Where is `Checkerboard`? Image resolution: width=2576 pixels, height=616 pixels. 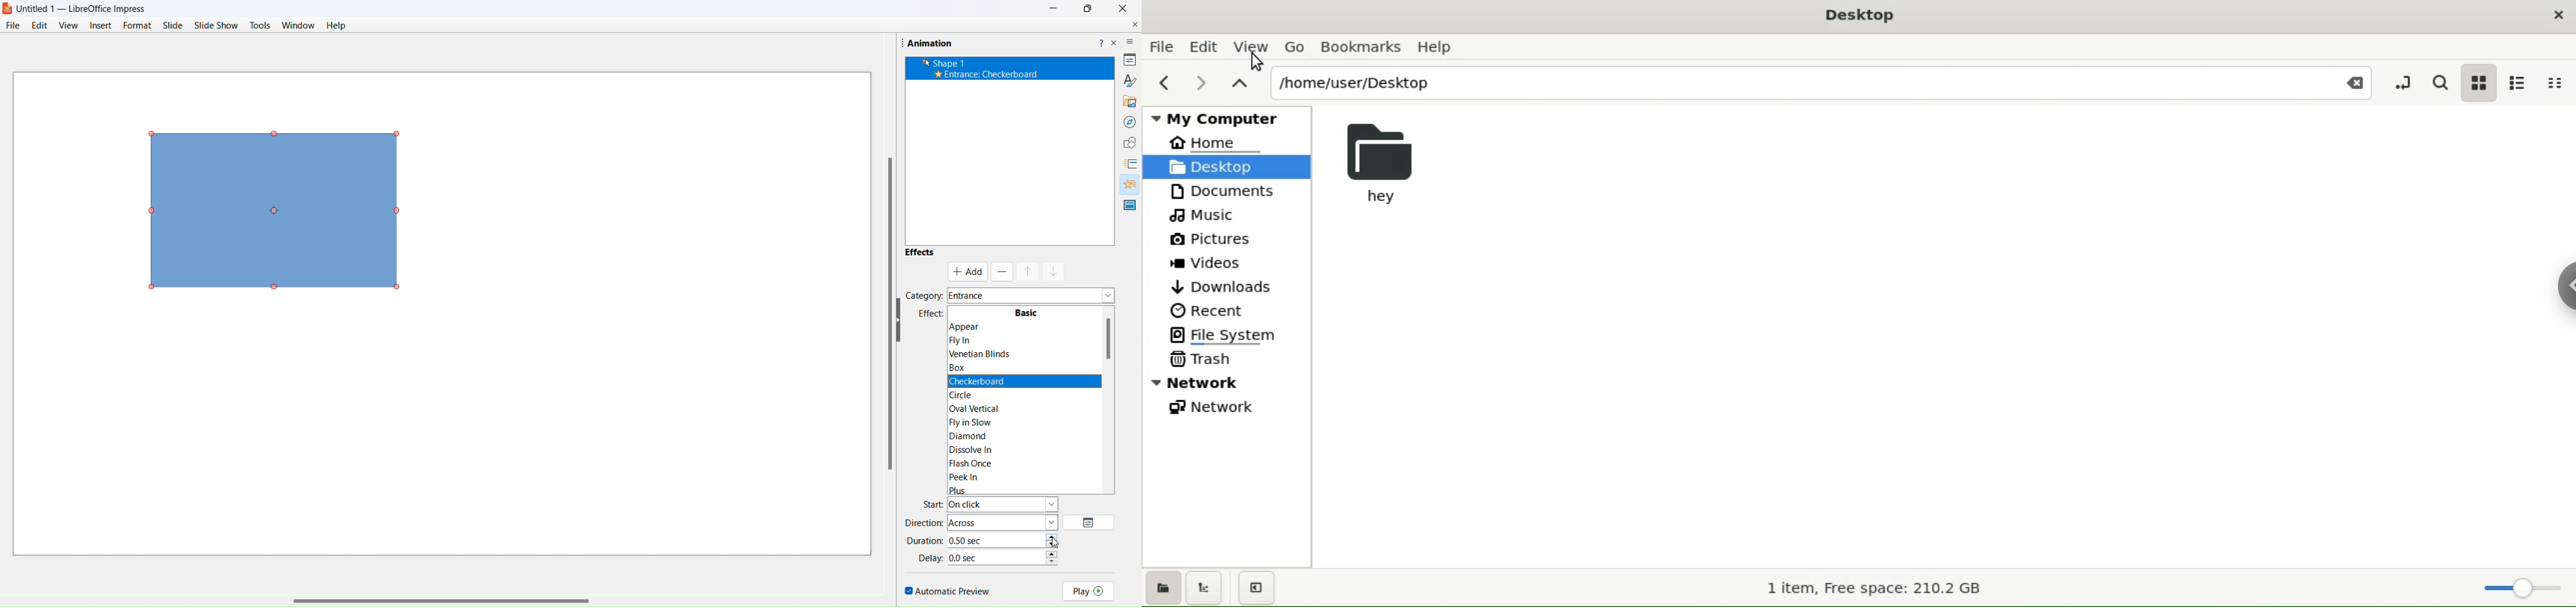
Checkerboard is located at coordinates (980, 380).